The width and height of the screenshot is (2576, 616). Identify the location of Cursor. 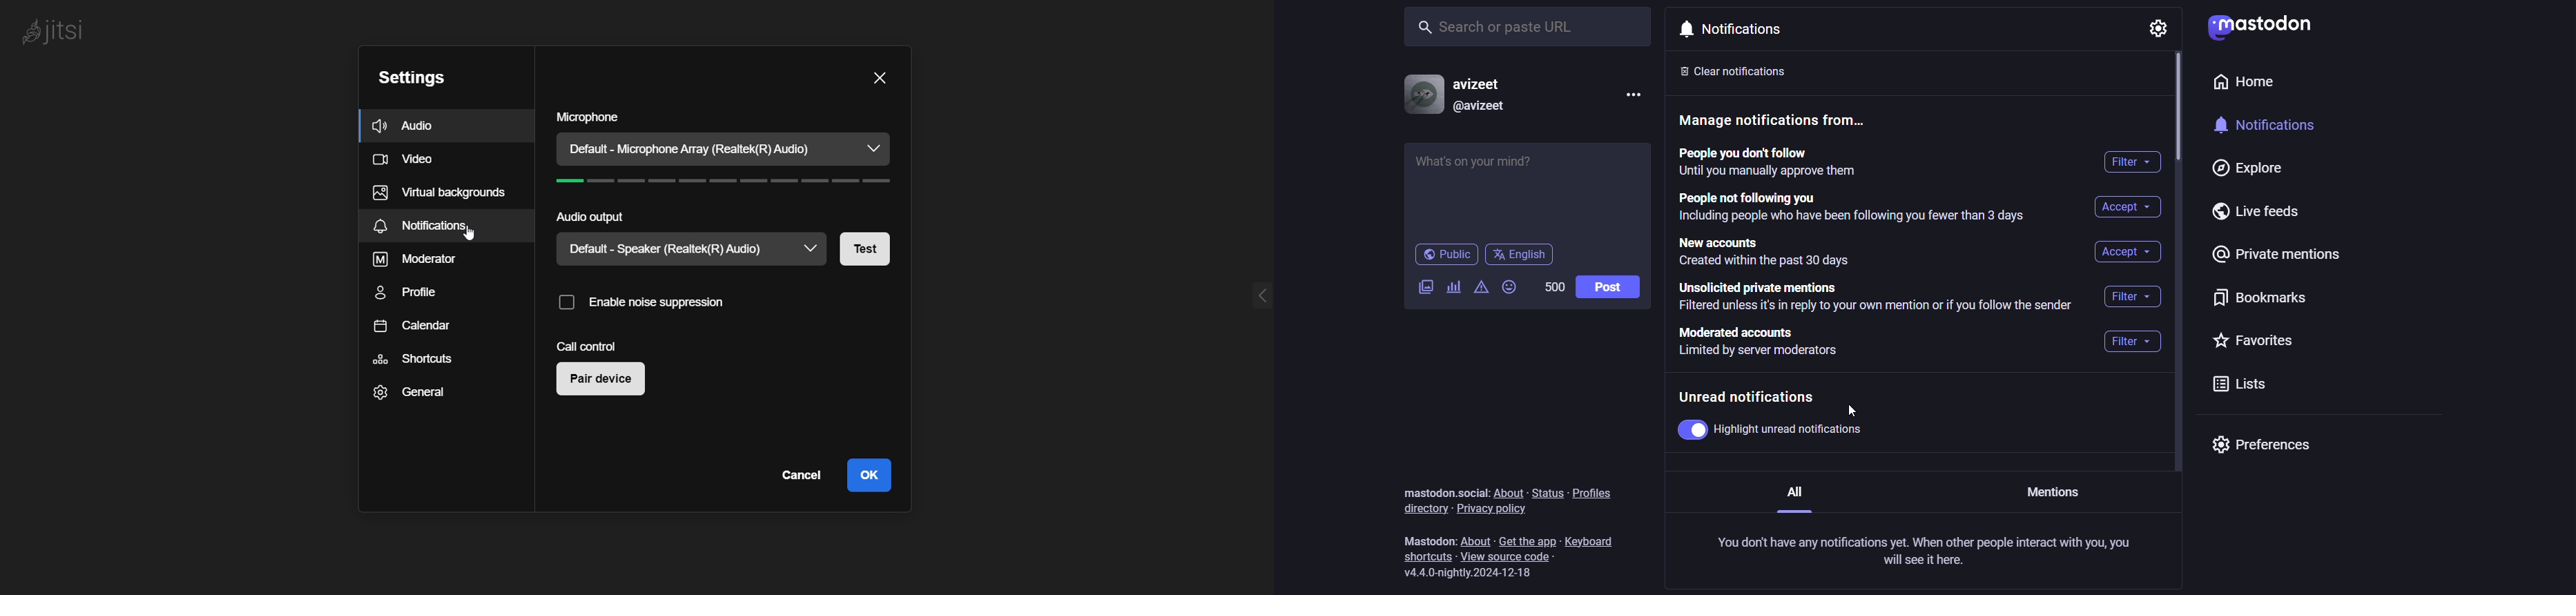
(1856, 412).